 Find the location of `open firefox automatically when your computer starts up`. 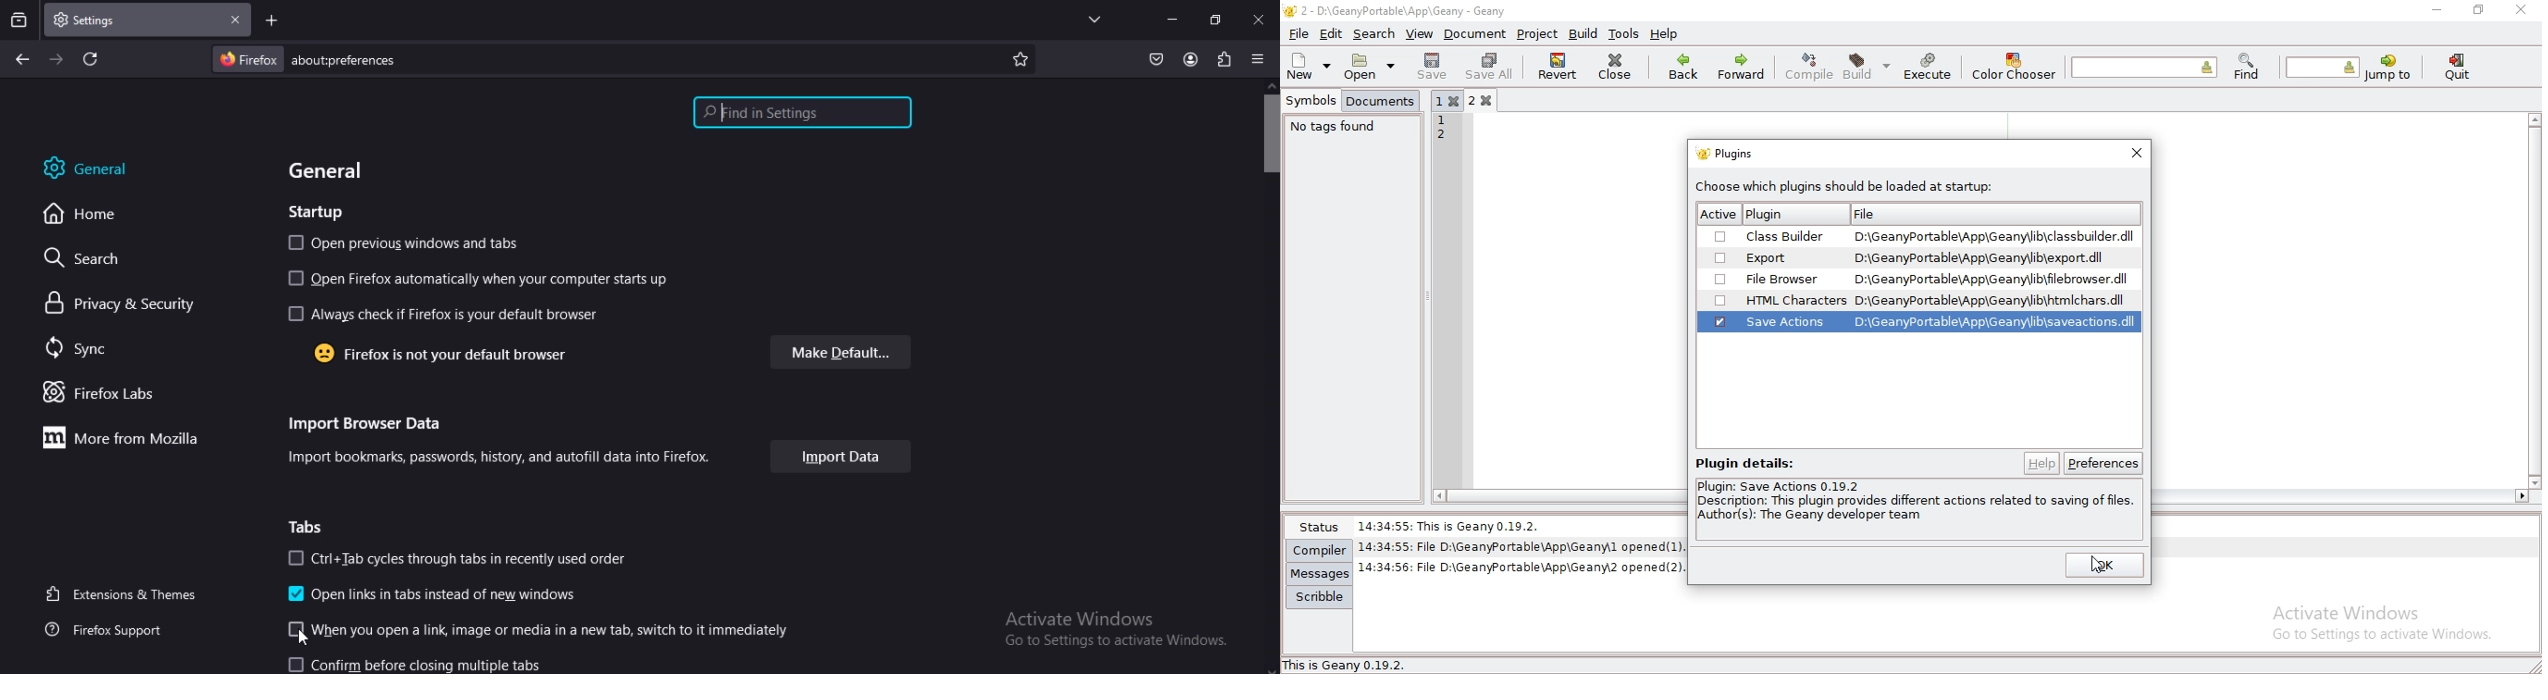

open firefox automatically when your computer starts up is located at coordinates (489, 278).